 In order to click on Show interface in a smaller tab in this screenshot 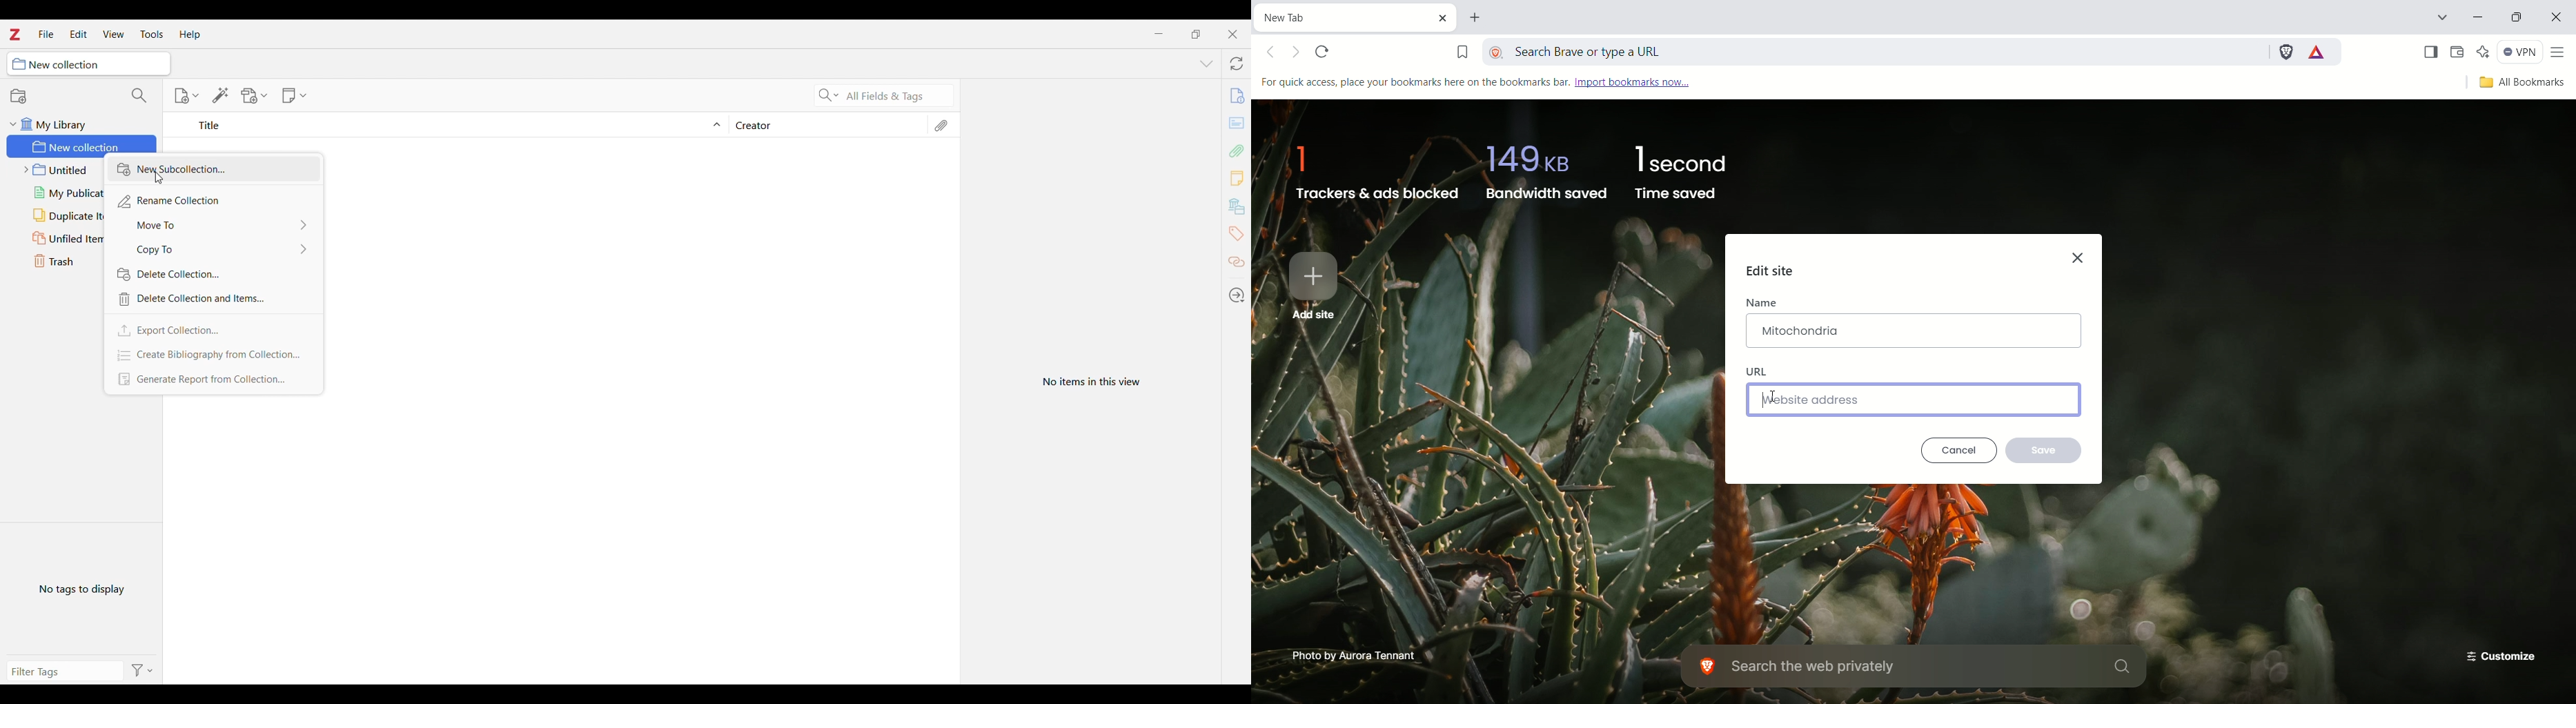, I will do `click(1196, 35)`.